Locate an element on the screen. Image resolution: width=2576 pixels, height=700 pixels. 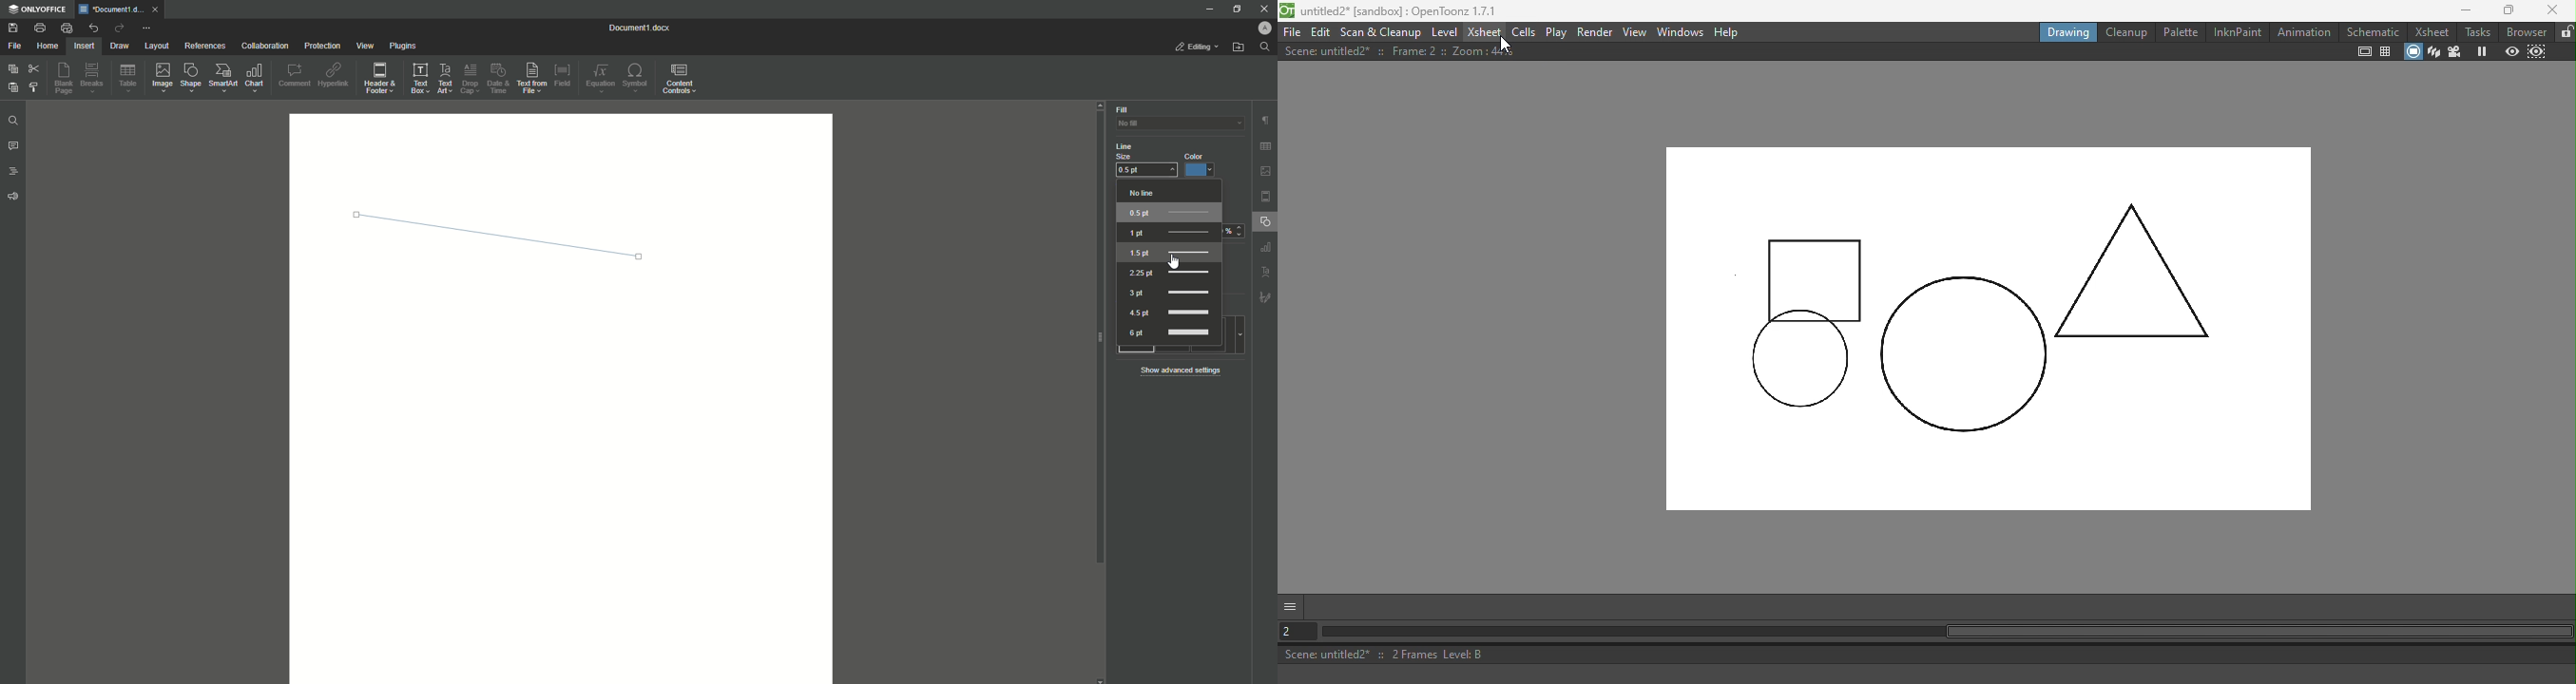
Browser is located at coordinates (2527, 31).